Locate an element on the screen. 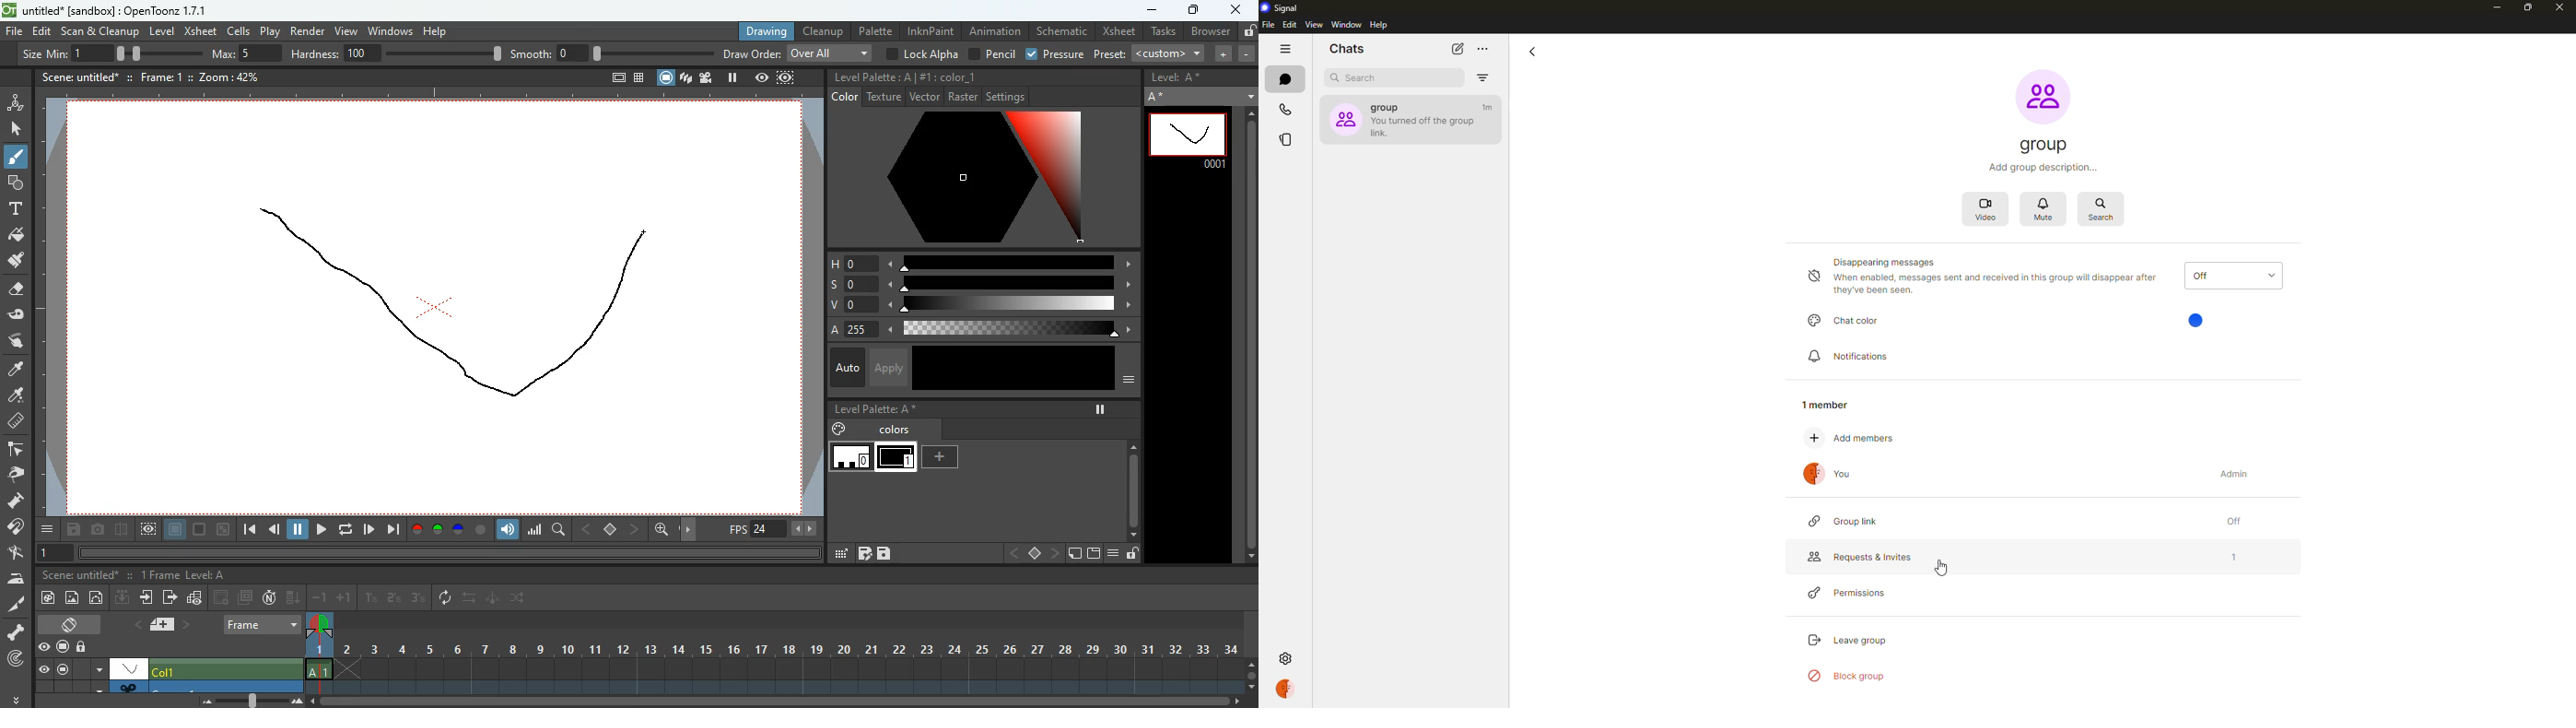 The width and height of the screenshot is (2576, 728). right is located at coordinates (691, 530).